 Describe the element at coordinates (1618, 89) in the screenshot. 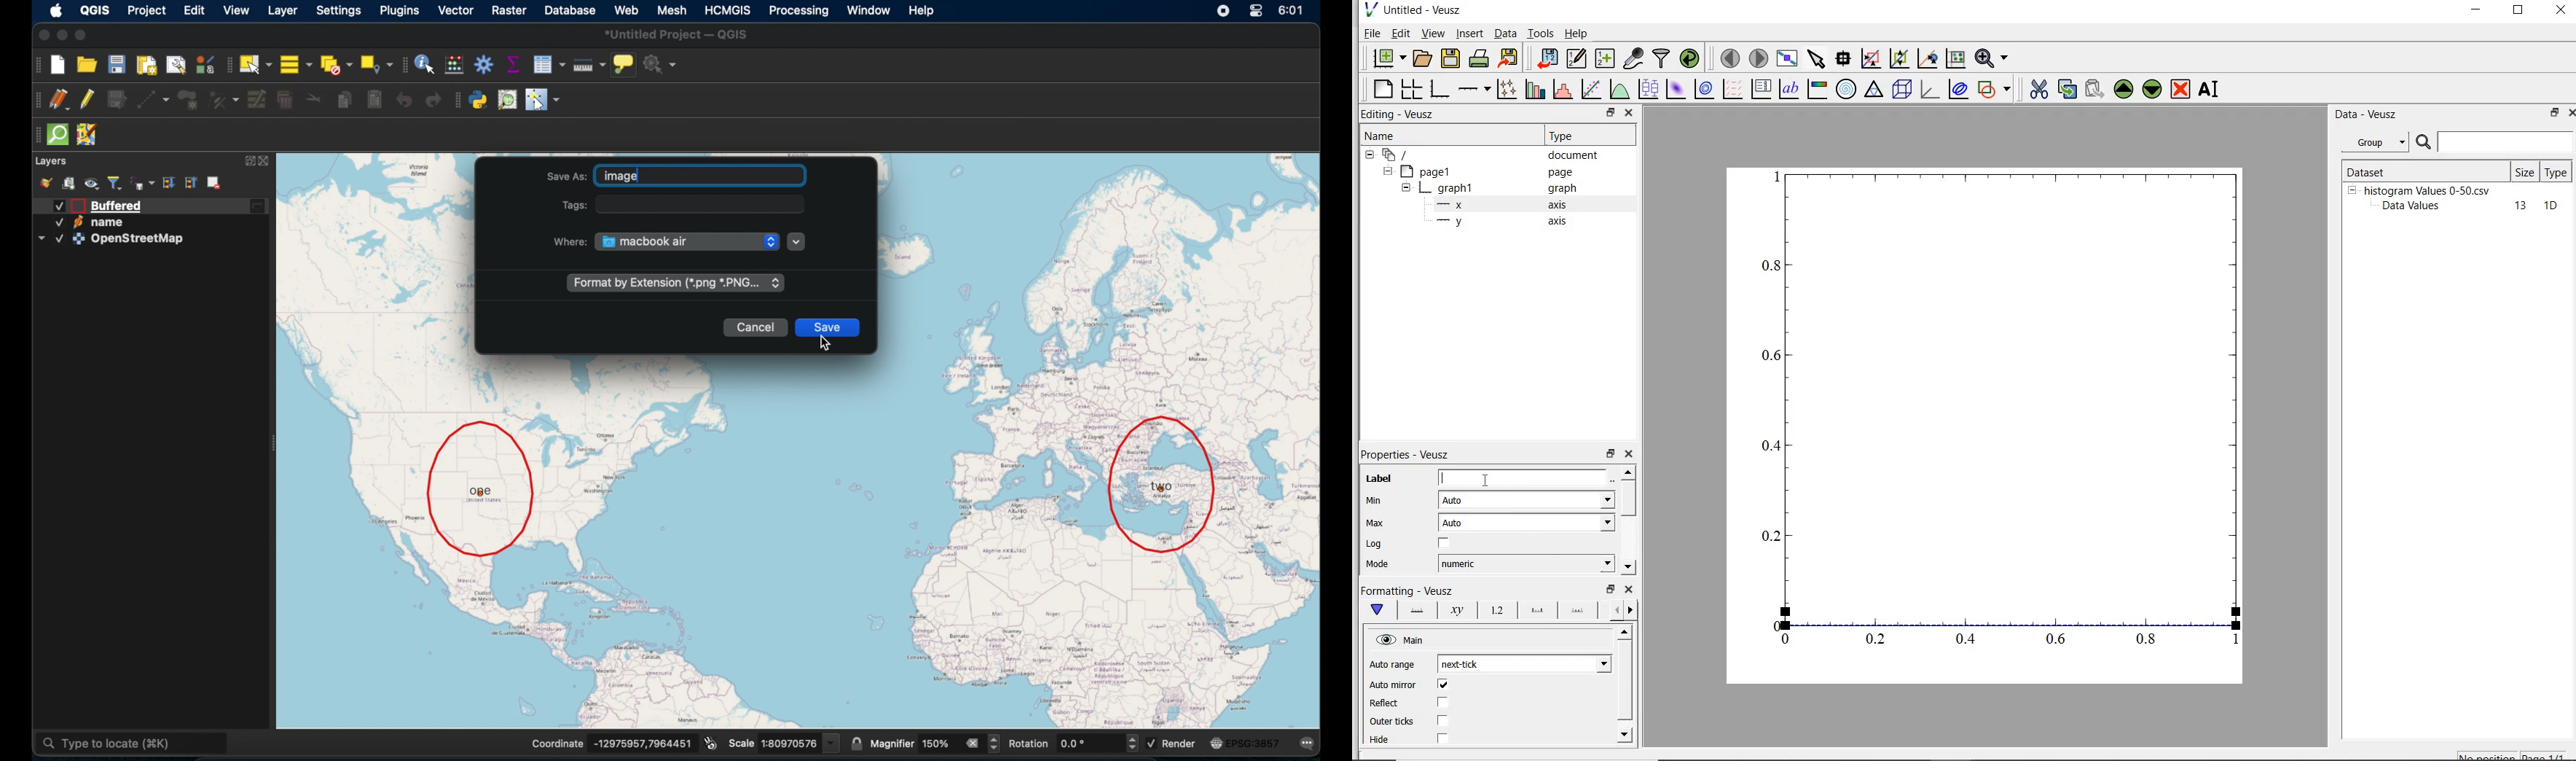

I see `plot a function` at that location.